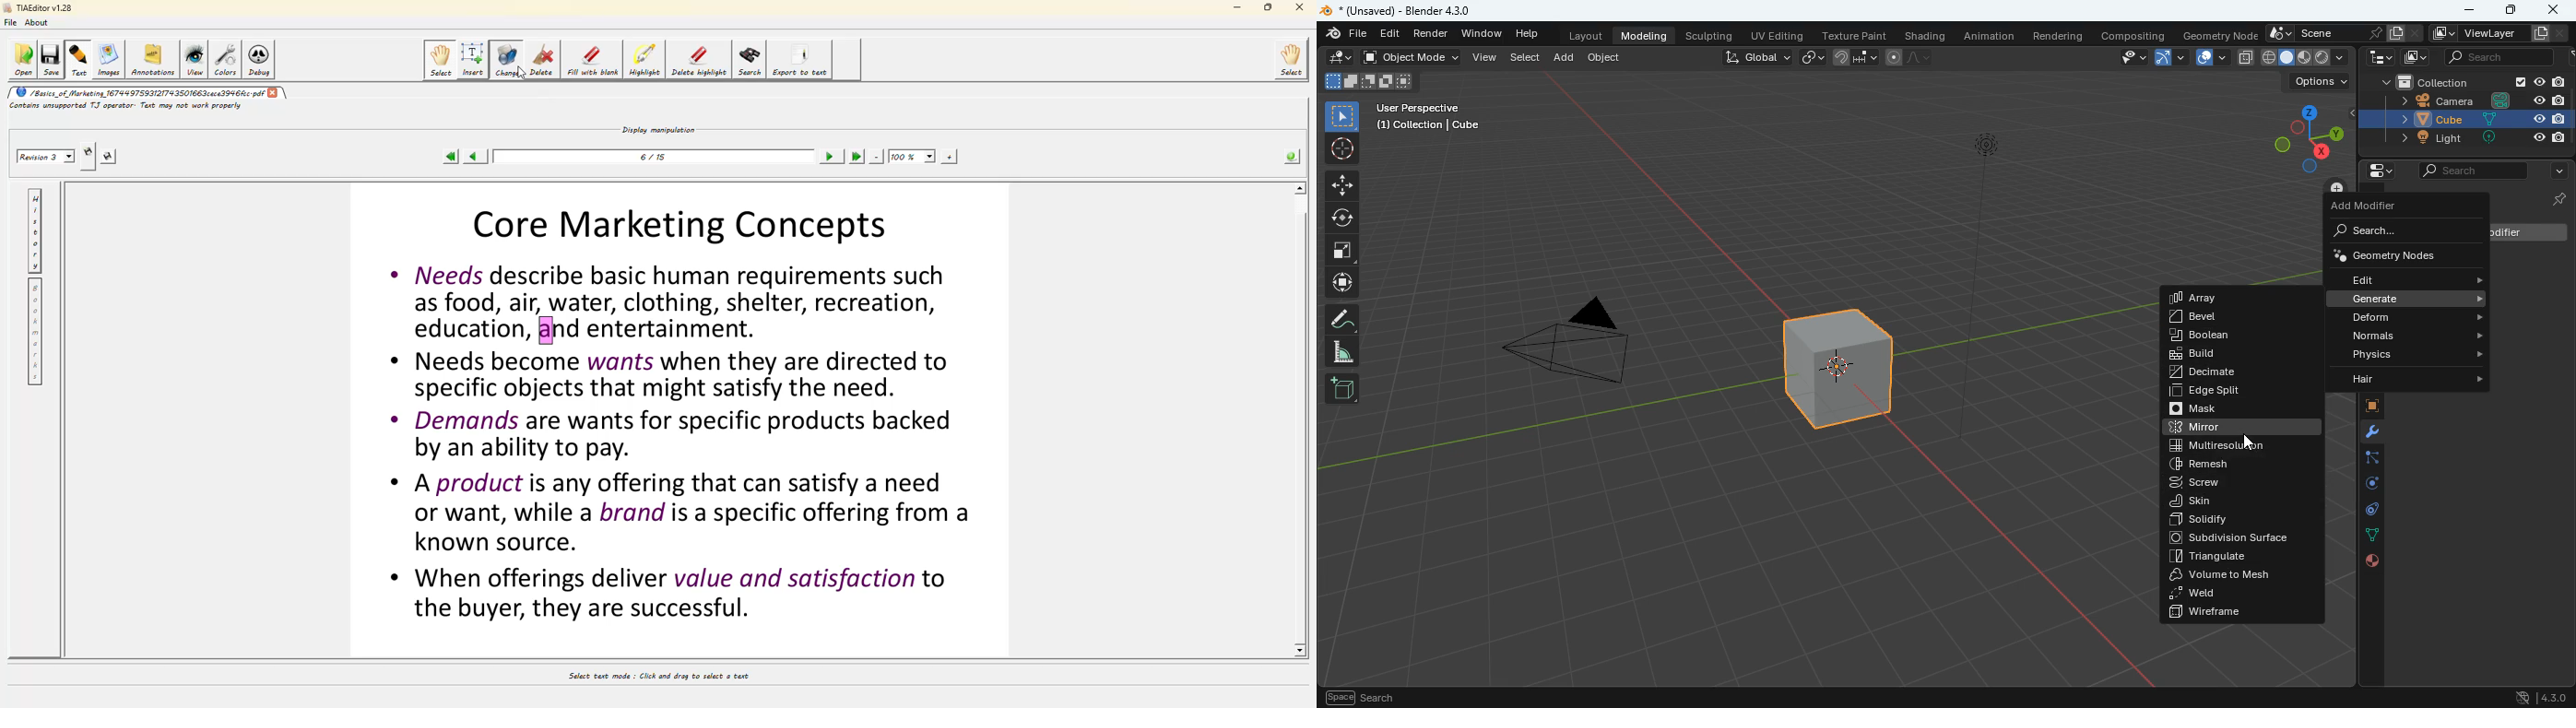 The width and height of the screenshot is (2576, 728). What do you see at coordinates (2414, 318) in the screenshot?
I see `deform` at bounding box center [2414, 318].